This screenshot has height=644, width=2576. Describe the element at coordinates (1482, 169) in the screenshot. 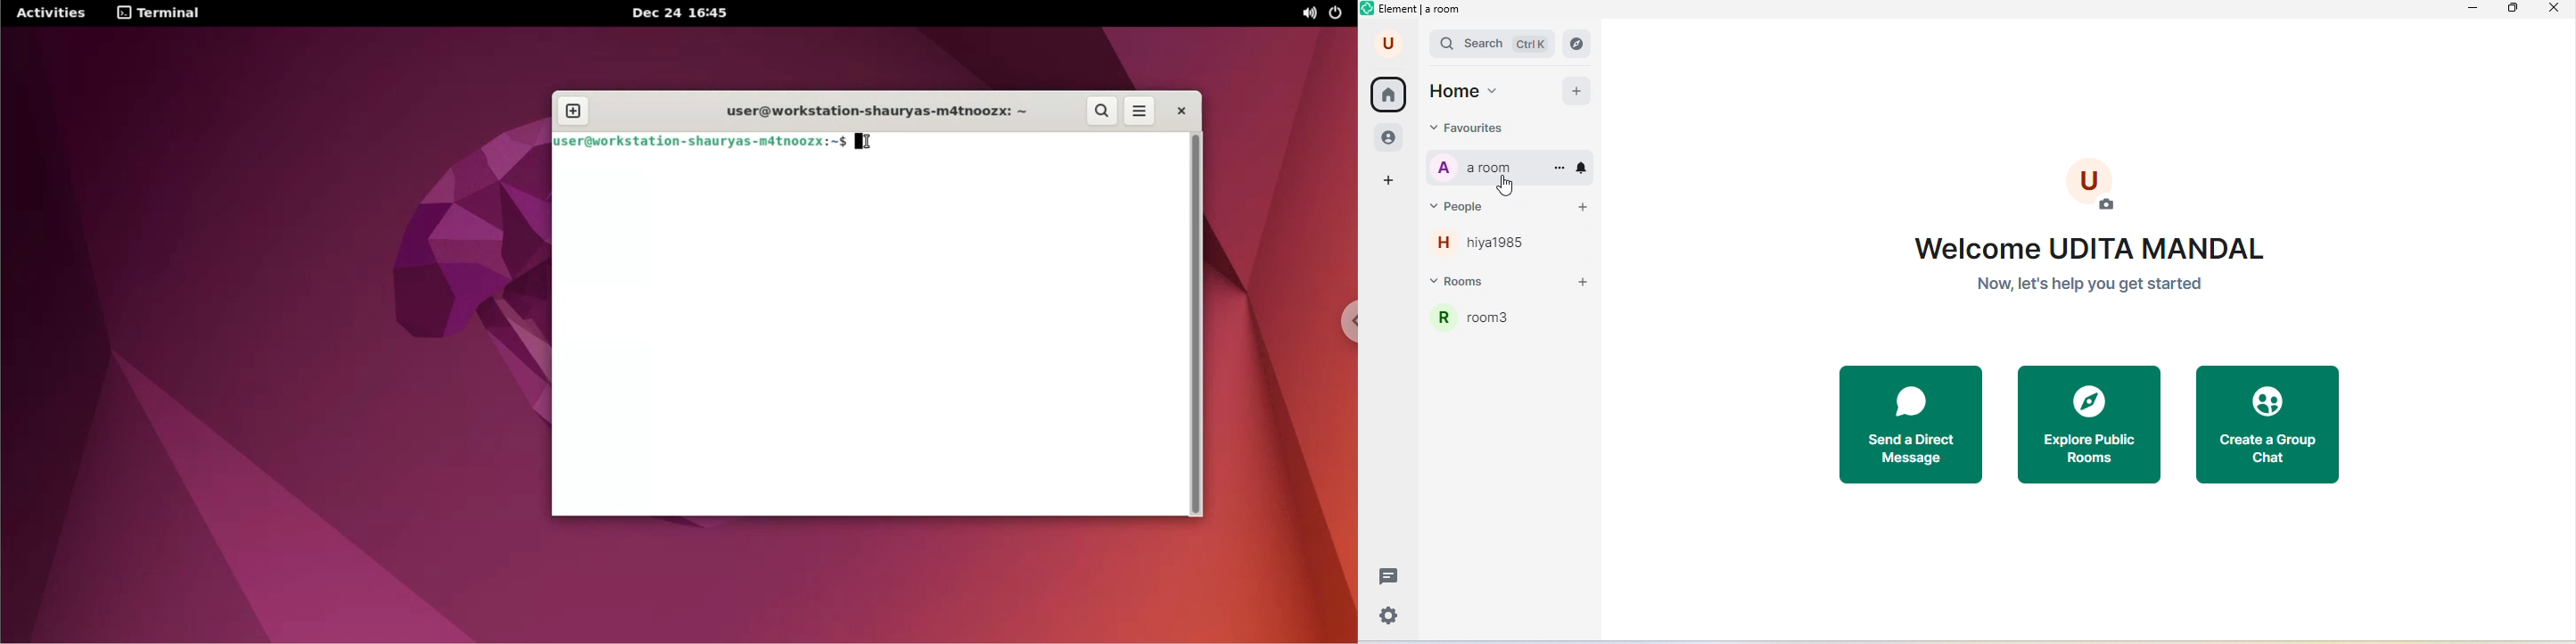

I see `a room` at that location.